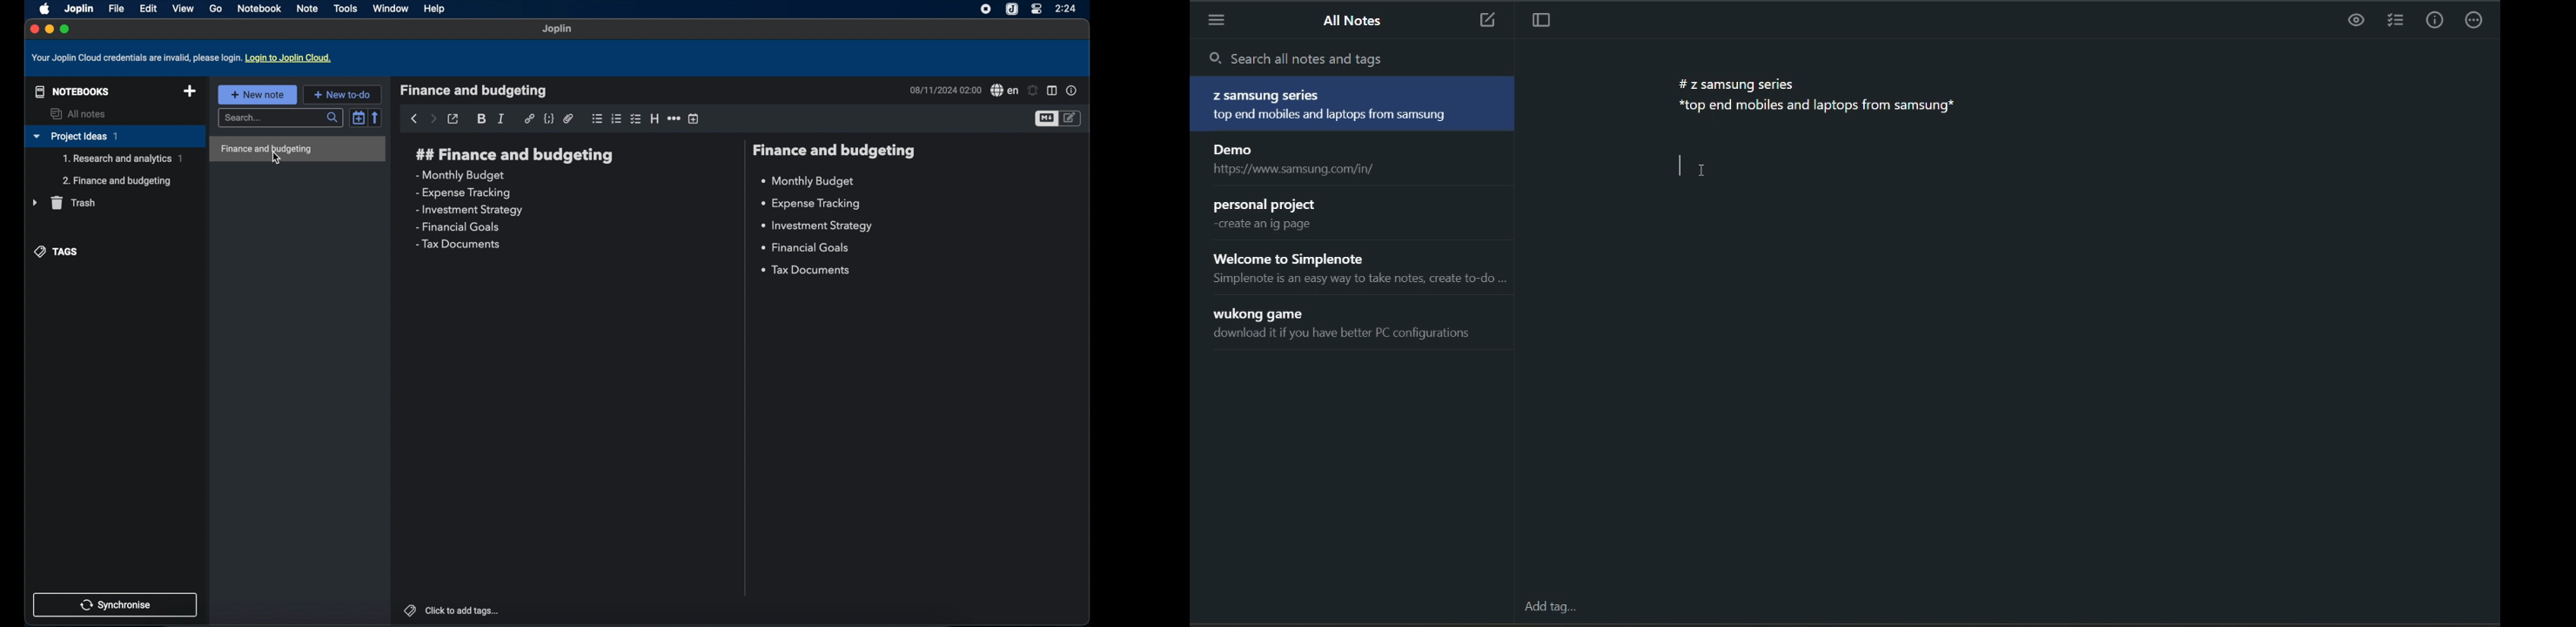 The width and height of the screenshot is (2576, 644). Describe the element at coordinates (298, 149) in the screenshot. I see `finance and budgeting highlighted` at that location.